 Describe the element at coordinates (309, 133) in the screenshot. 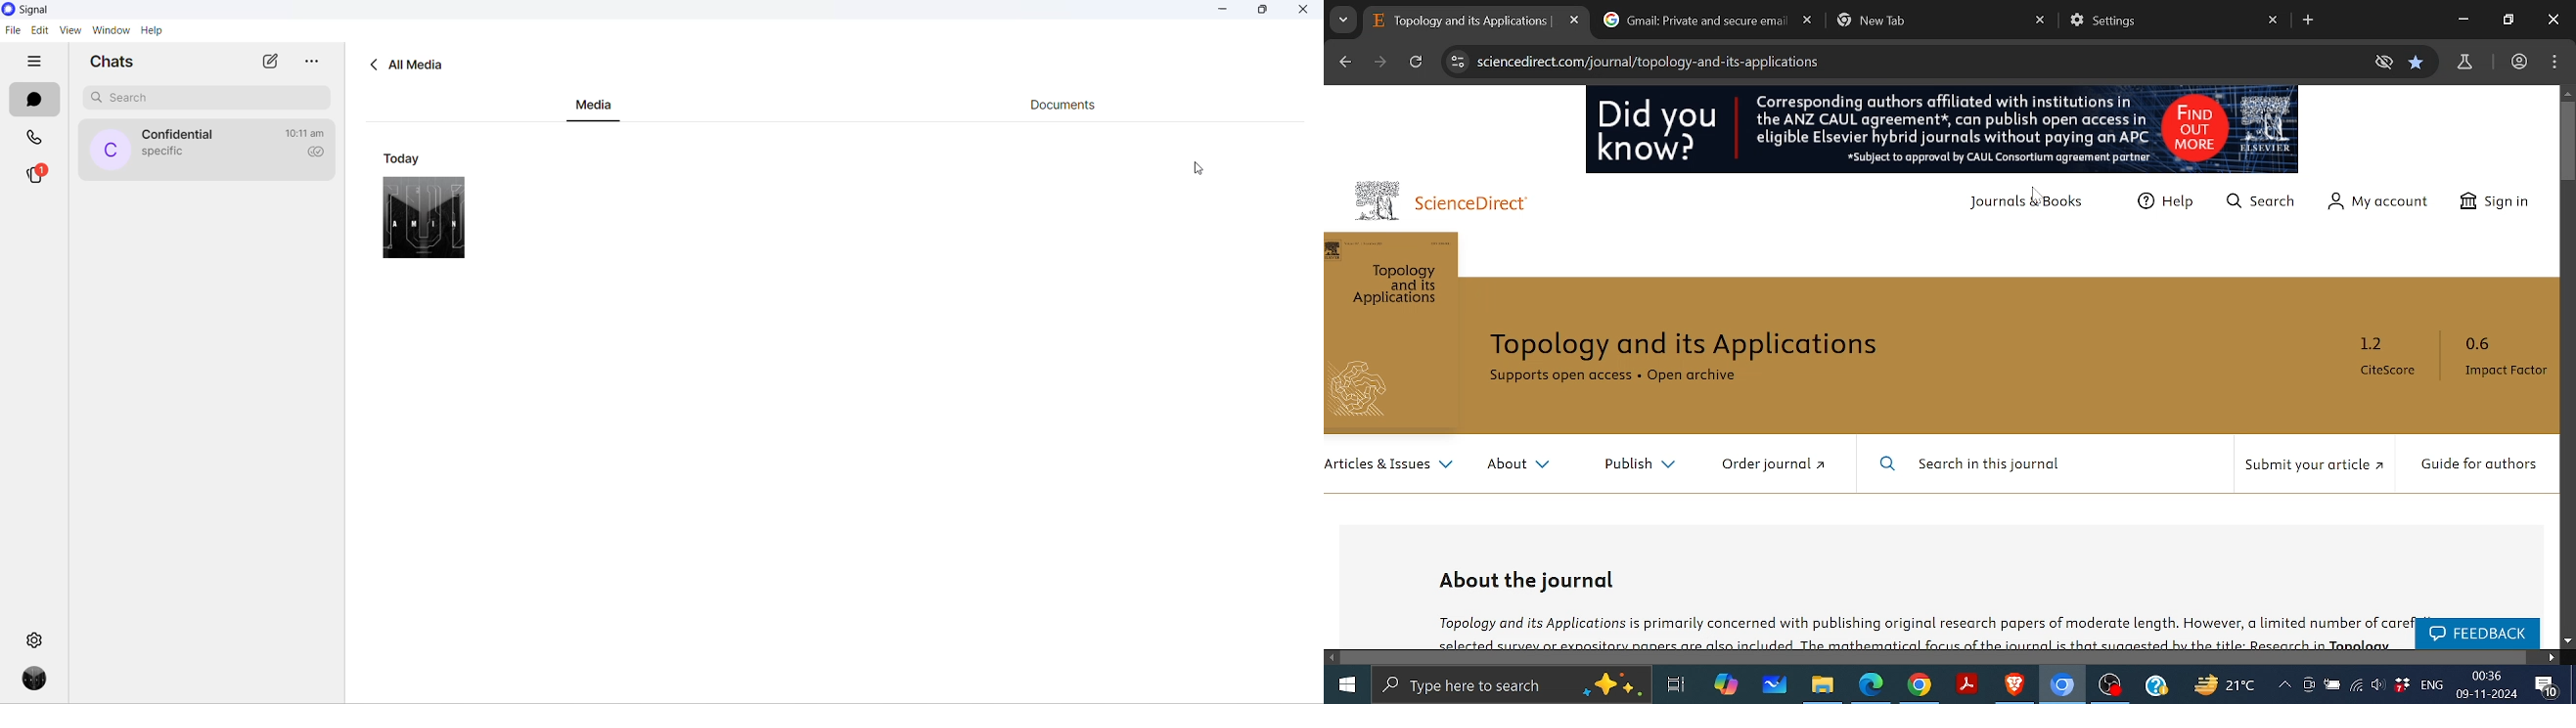

I see `last active time` at that location.